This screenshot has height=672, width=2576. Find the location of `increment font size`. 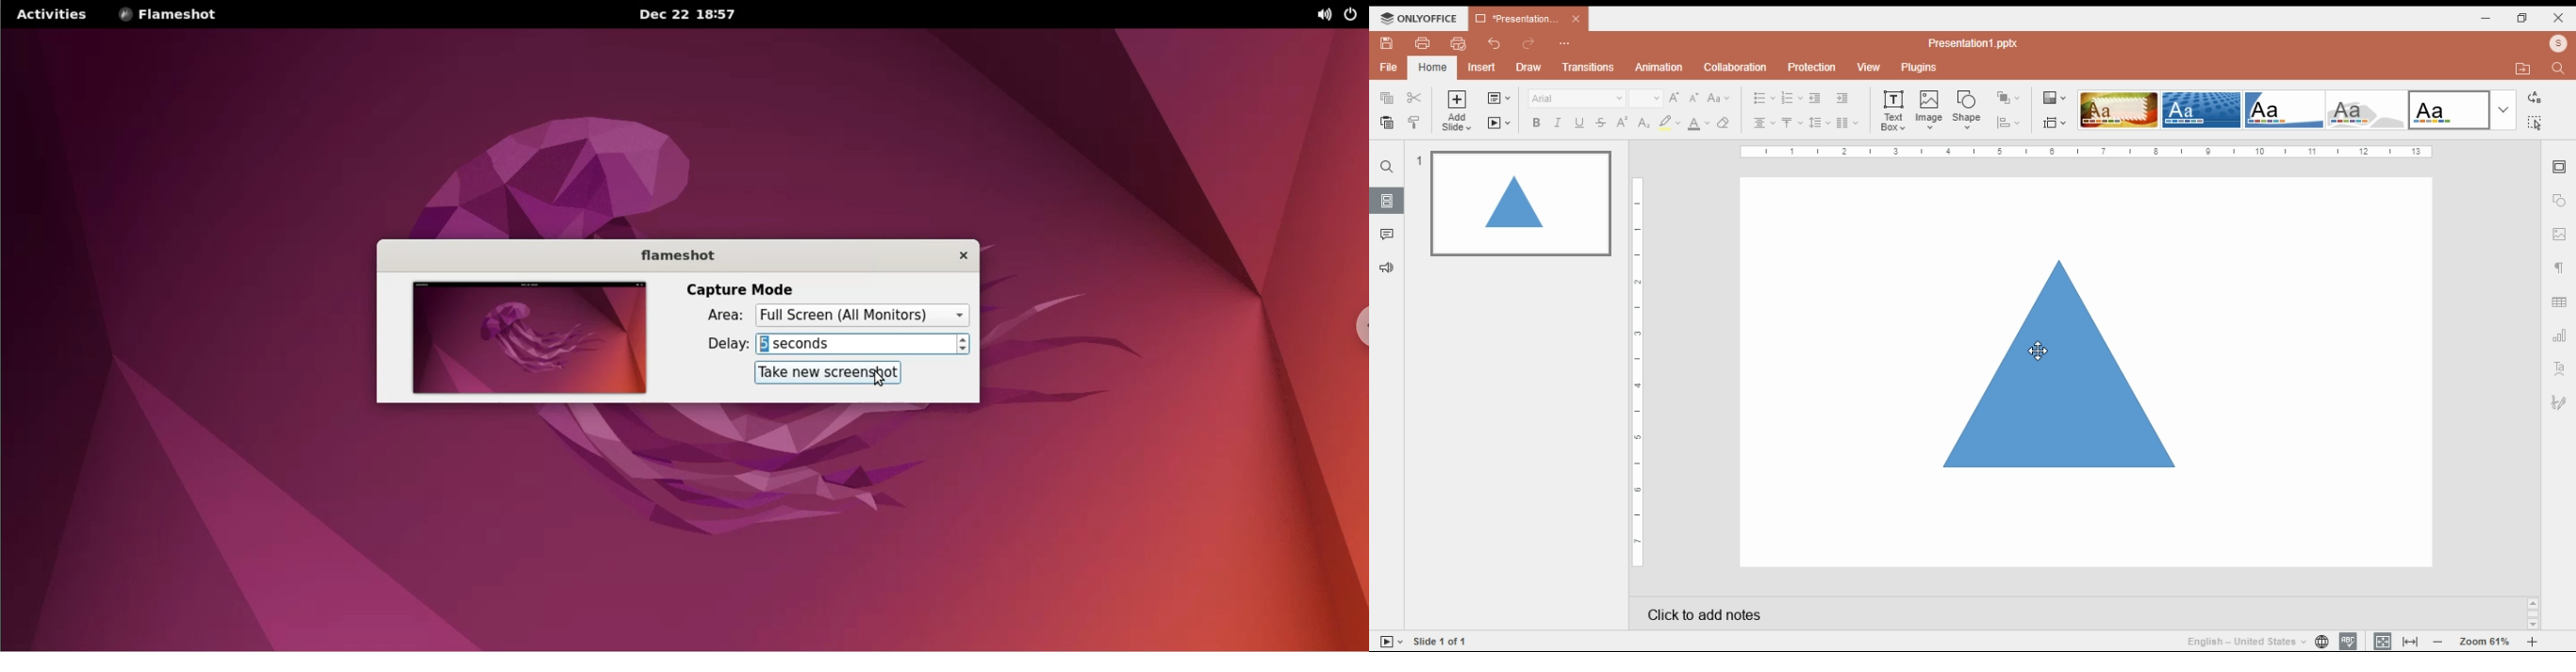

increment font size is located at coordinates (1676, 96).